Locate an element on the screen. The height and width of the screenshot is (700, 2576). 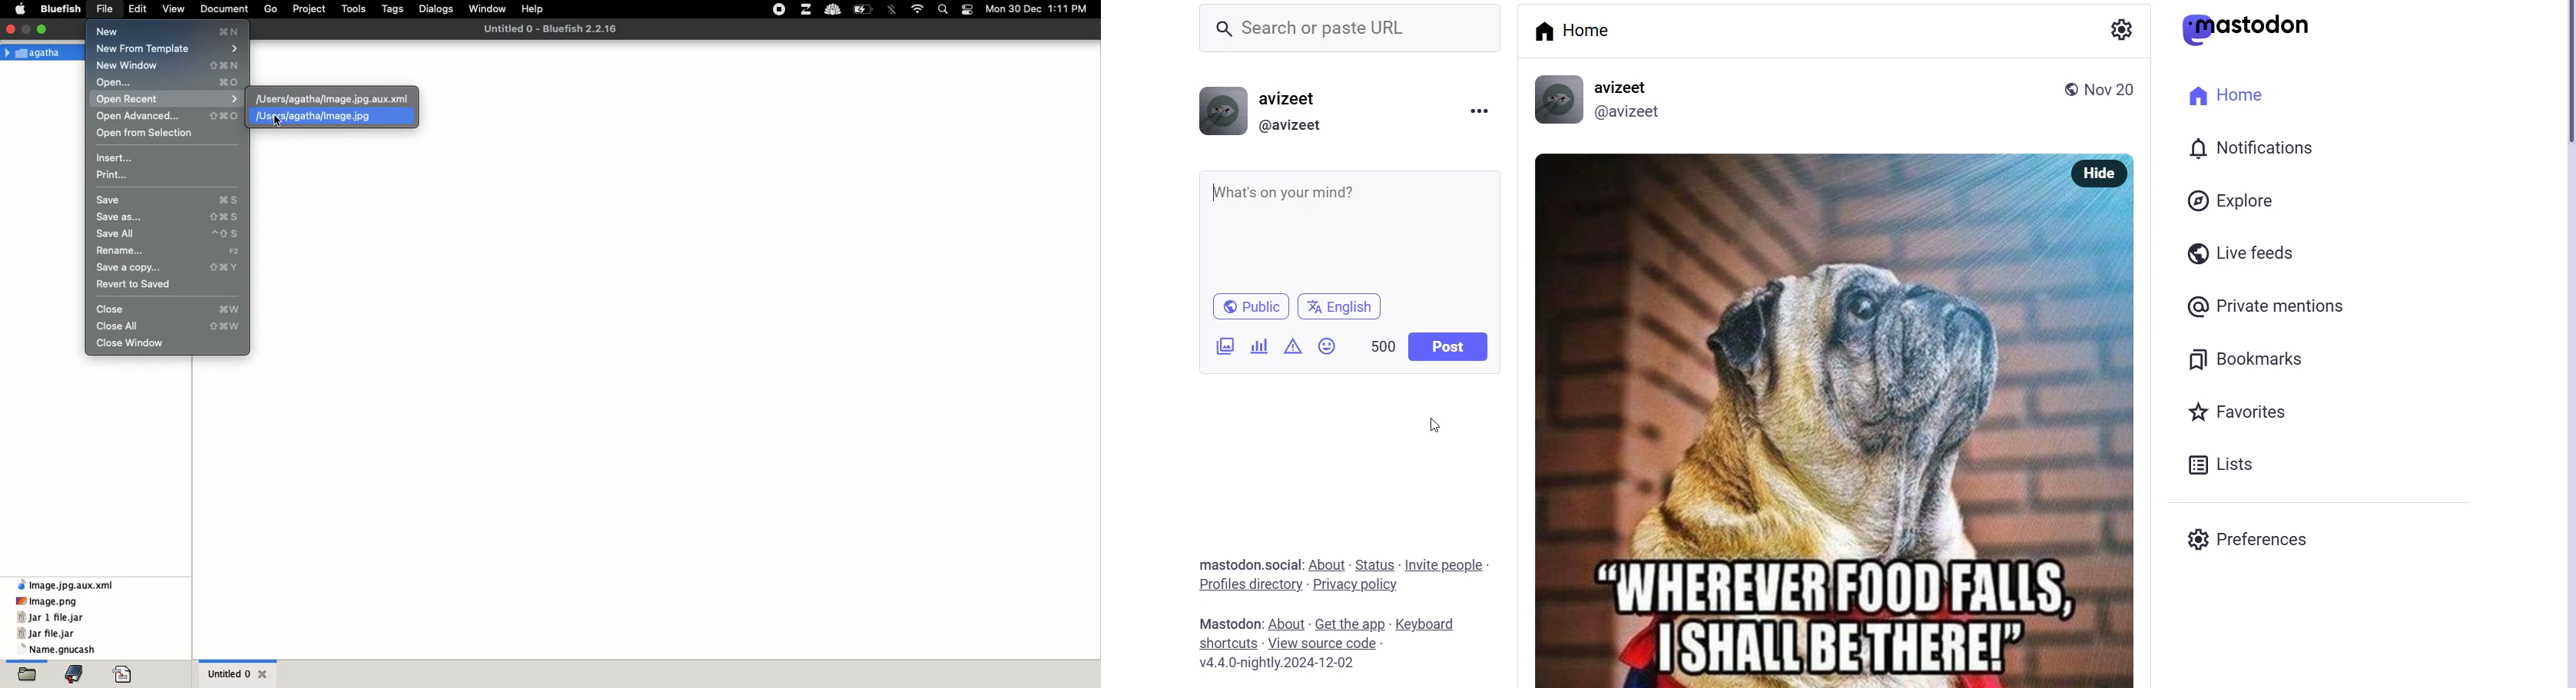
add poll is located at coordinates (1258, 346).